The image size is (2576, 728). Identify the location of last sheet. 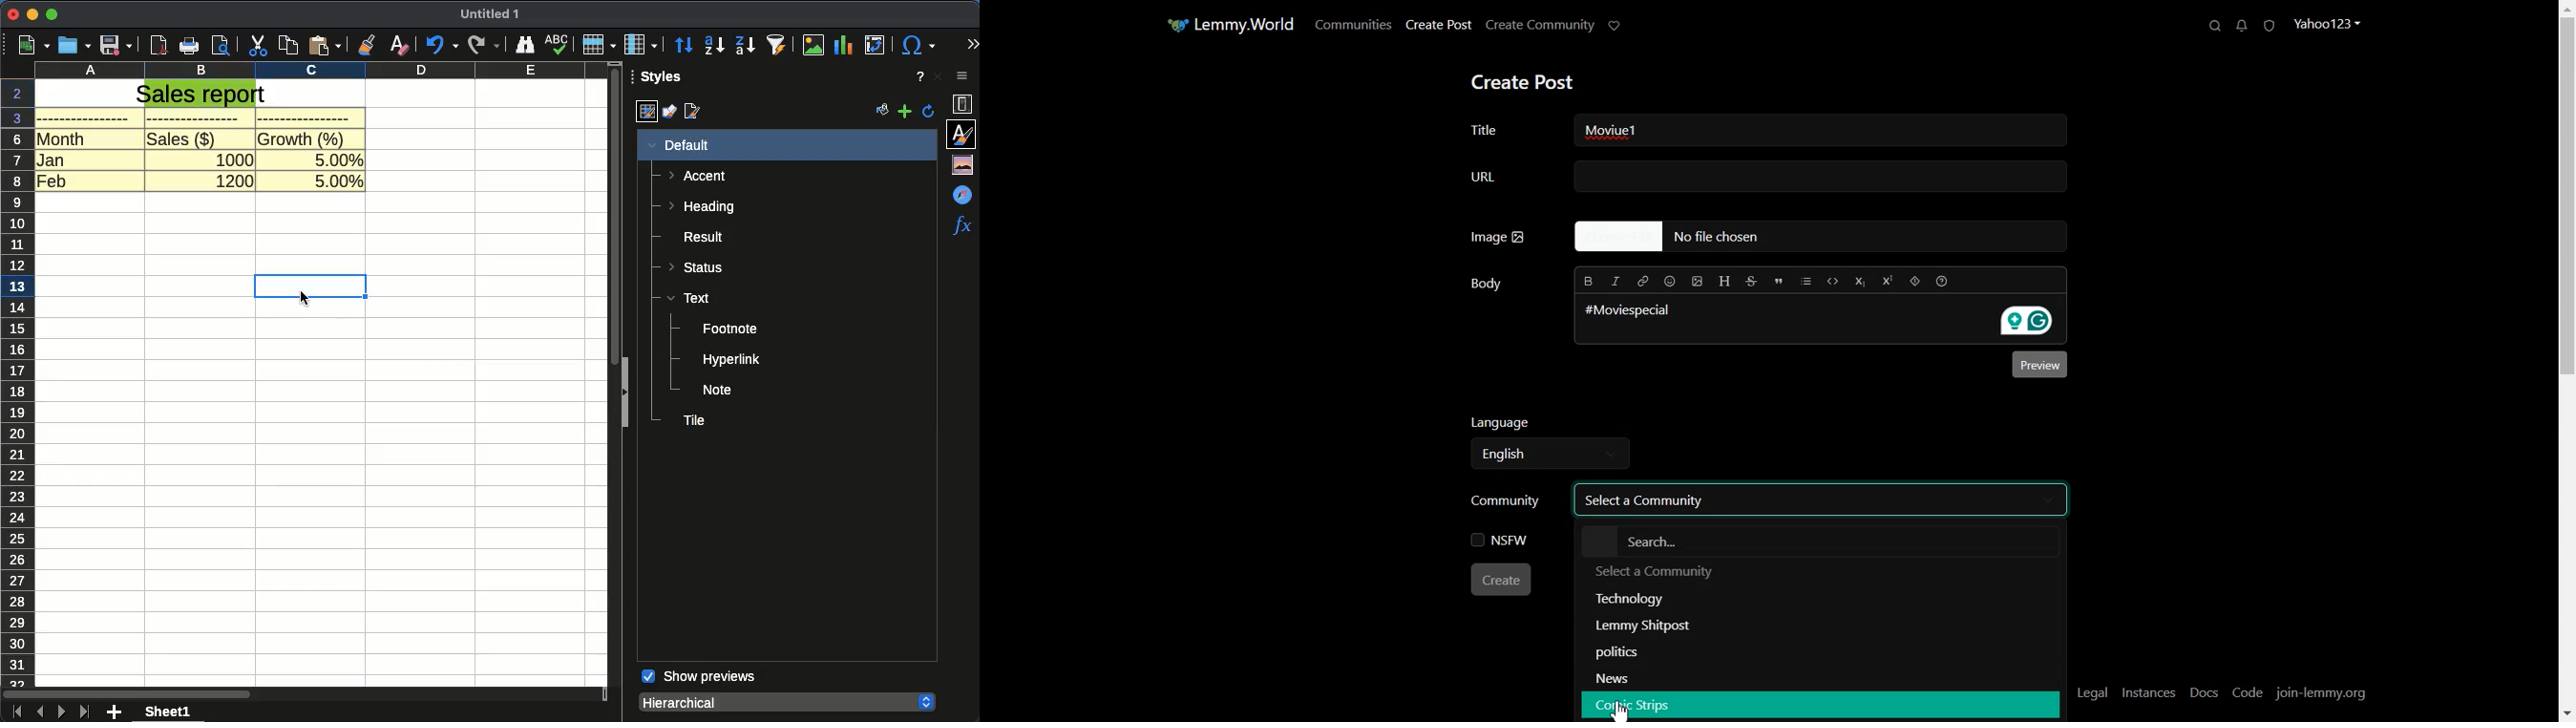
(86, 711).